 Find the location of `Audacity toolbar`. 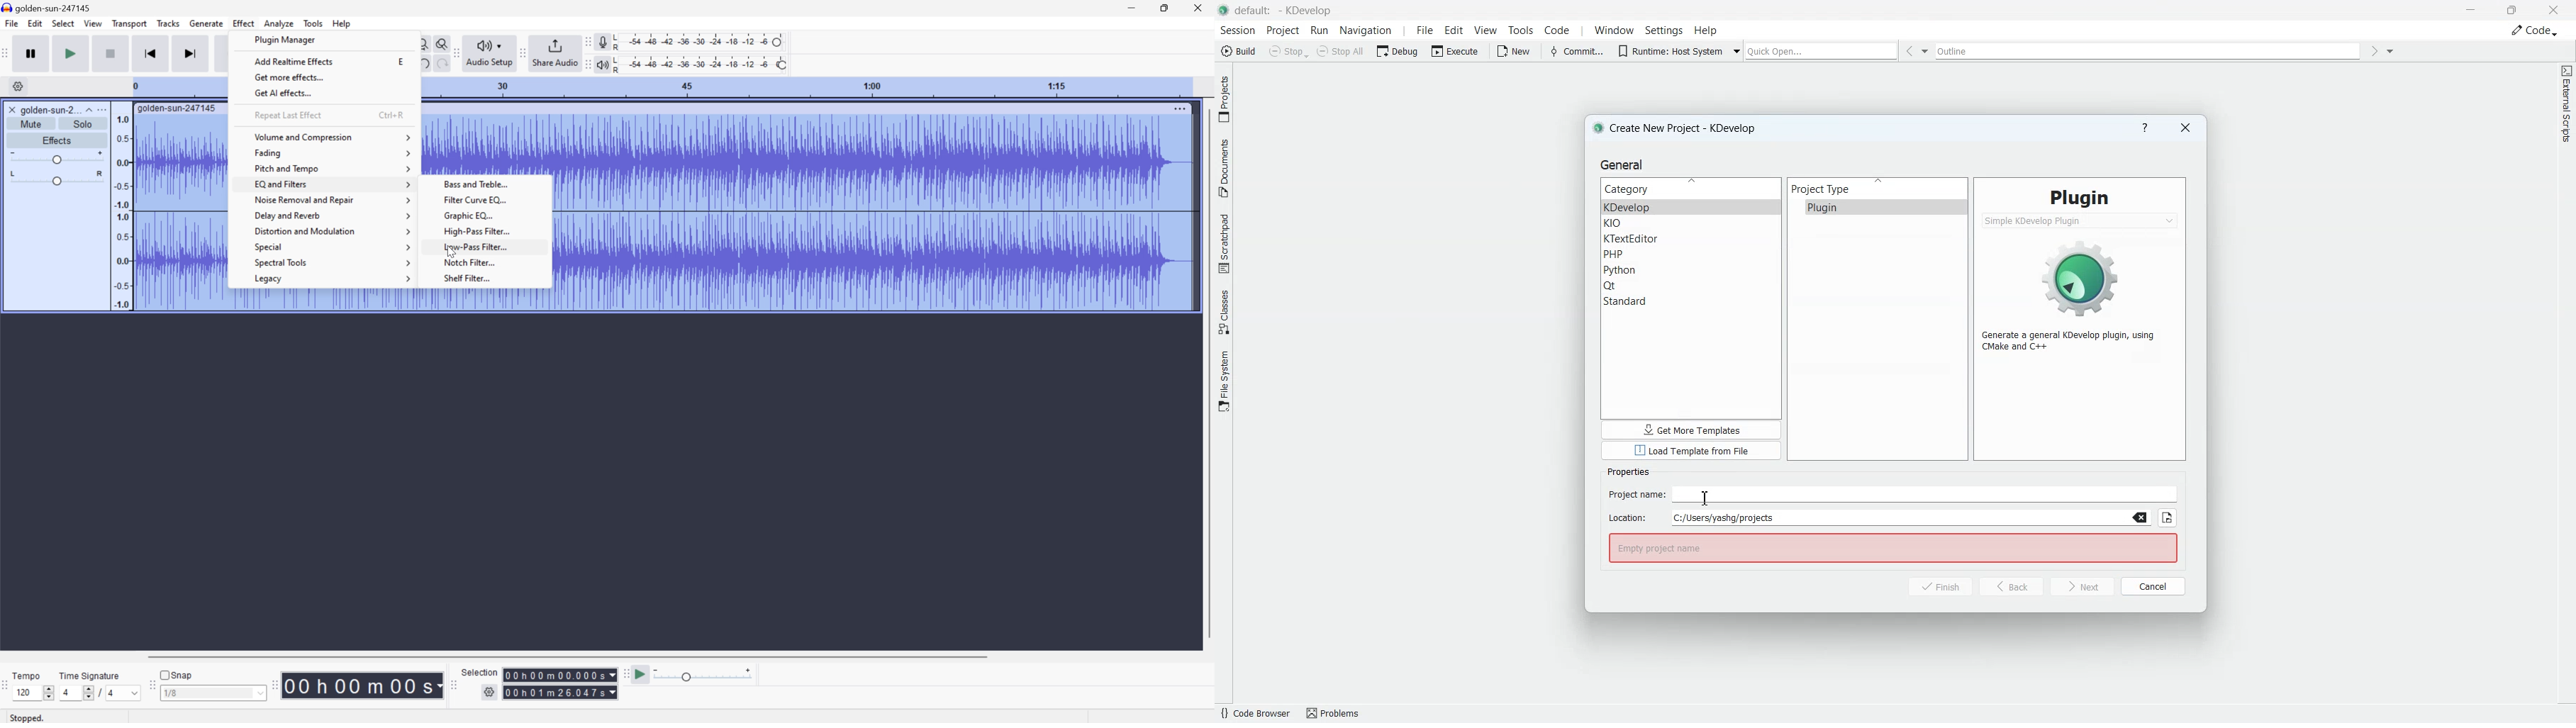

Audacity toolbar is located at coordinates (274, 684).